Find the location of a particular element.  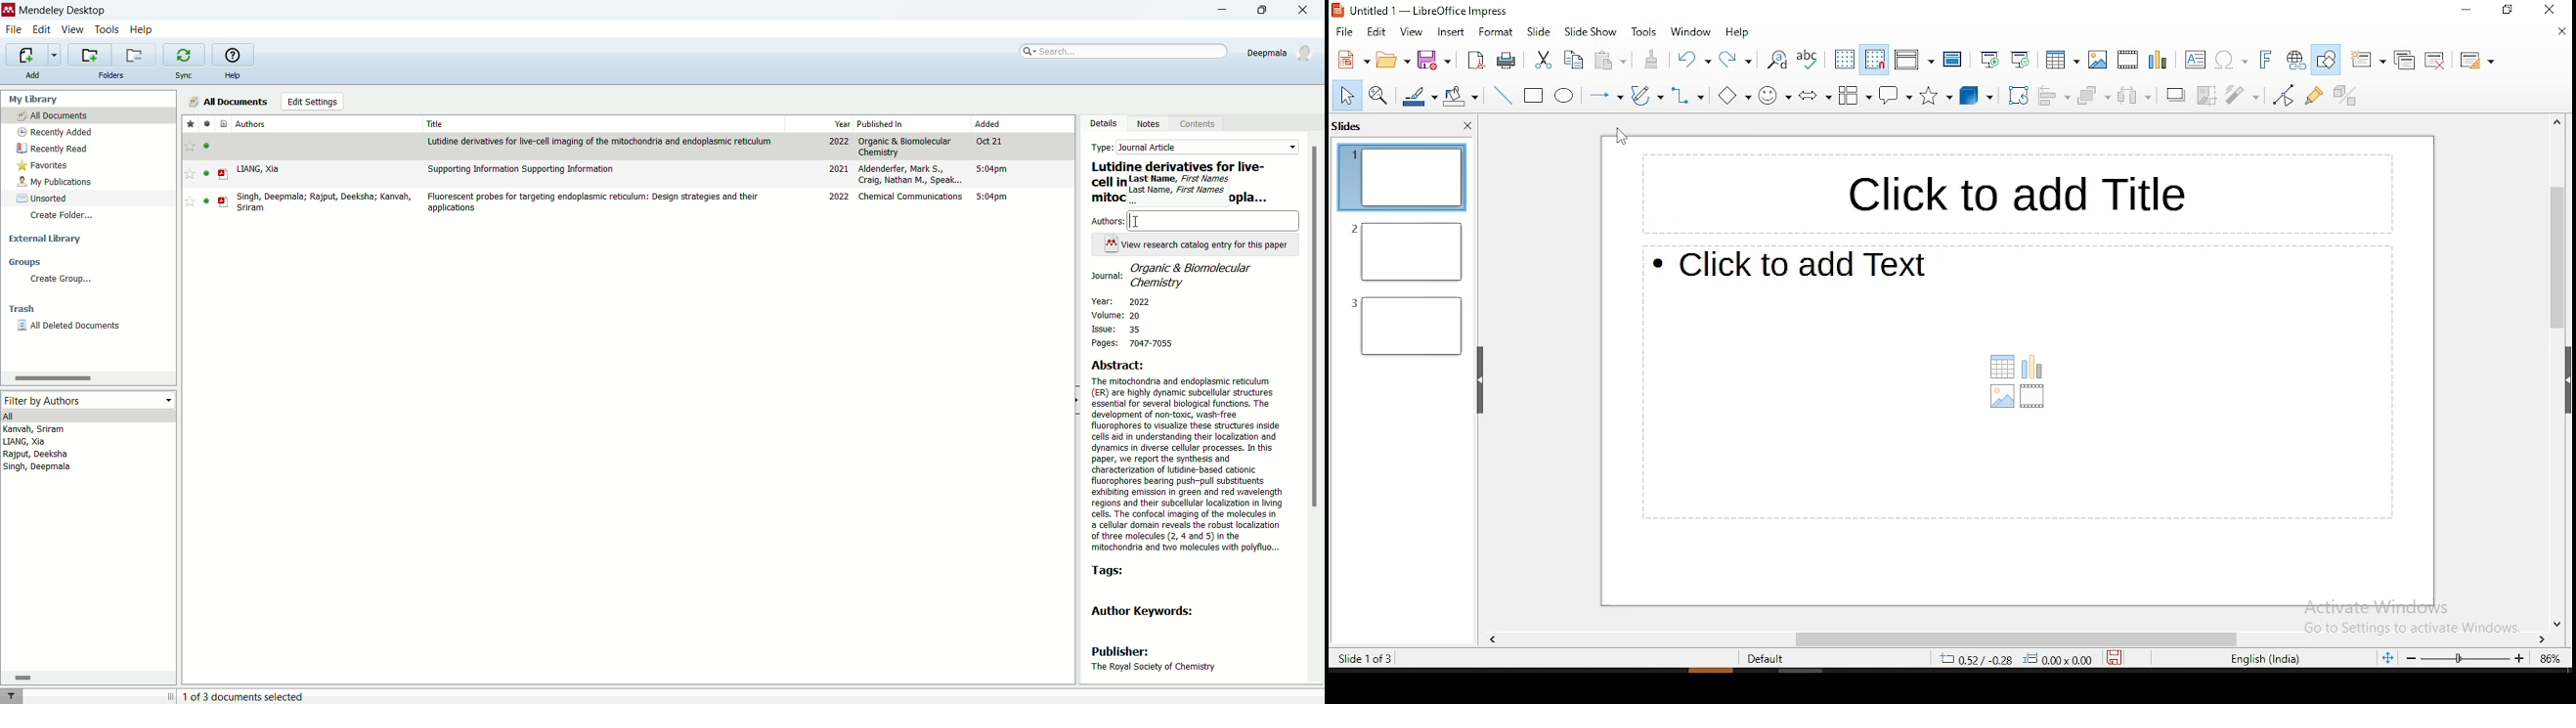

groups is located at coordinates (28, 262).